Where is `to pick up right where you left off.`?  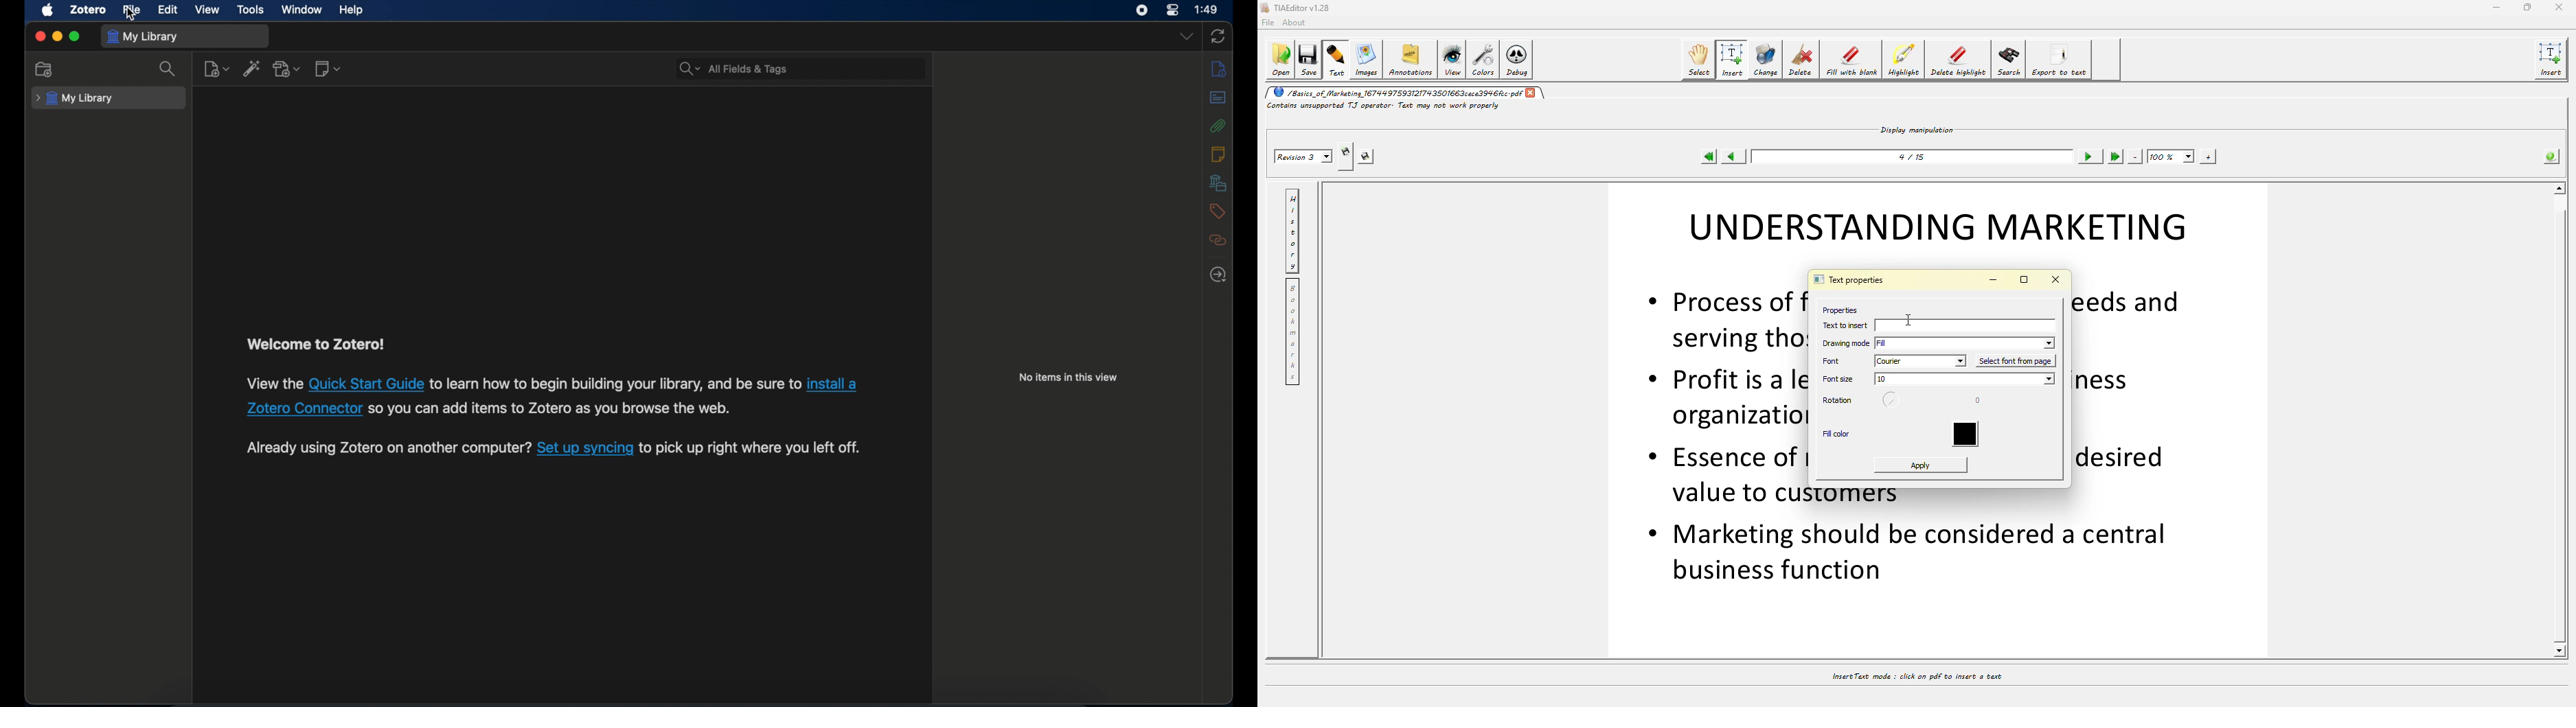
to pick up right where you left off. is located at coordinates (752, 448).